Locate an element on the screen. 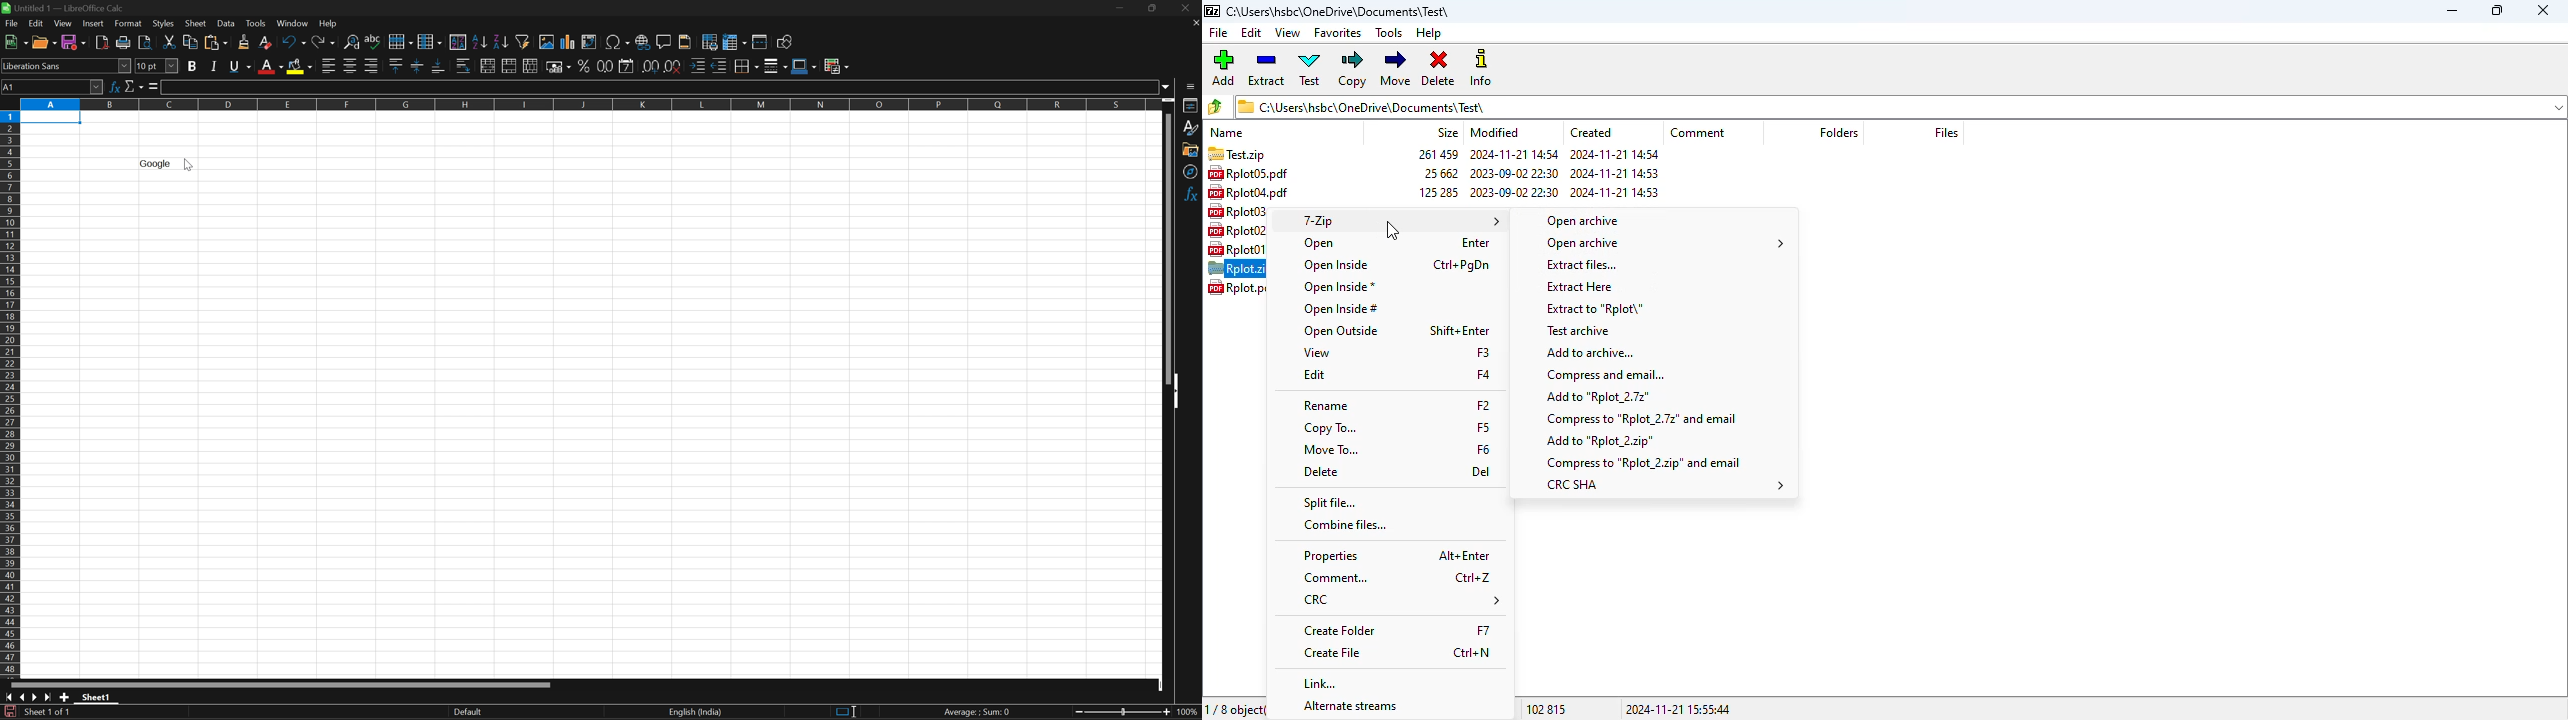 Image resolution: width=2576 pixels, height=728 pixels. Row numbers is located at coordinates (11, 396).